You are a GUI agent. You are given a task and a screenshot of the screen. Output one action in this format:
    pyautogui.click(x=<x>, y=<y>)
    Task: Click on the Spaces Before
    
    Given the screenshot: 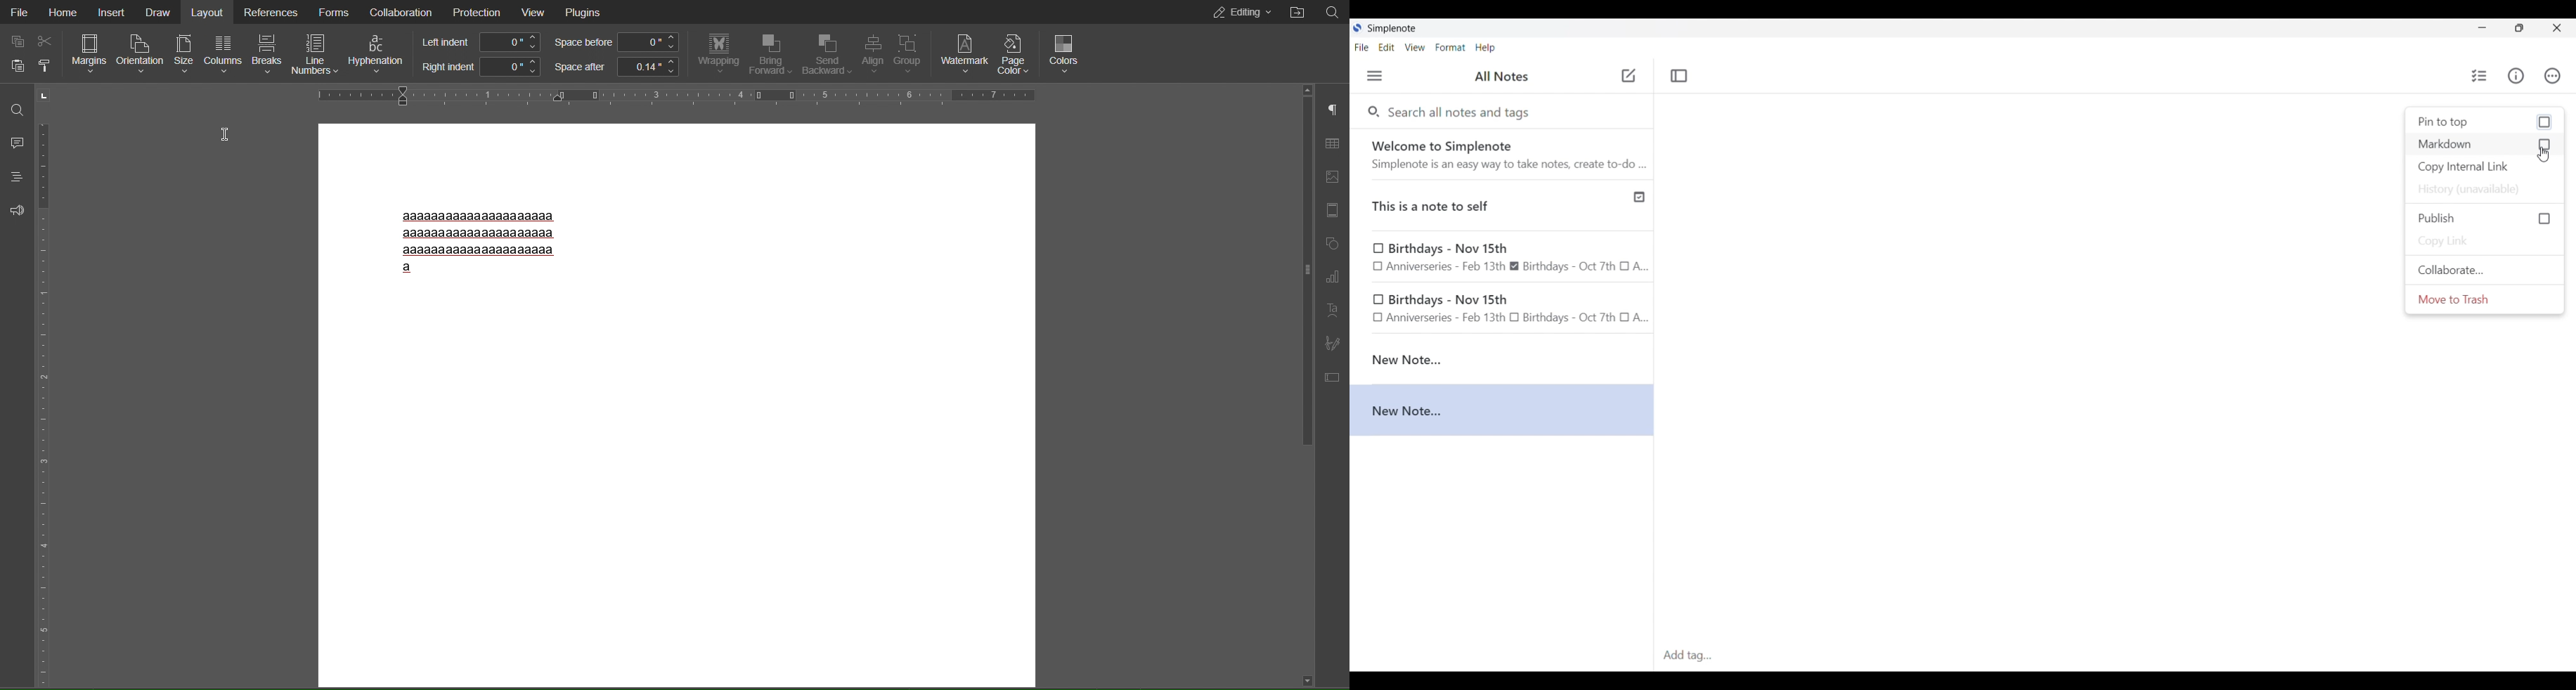 What is the action you would take?
    pyautogui.click(x=616, y=43)
    